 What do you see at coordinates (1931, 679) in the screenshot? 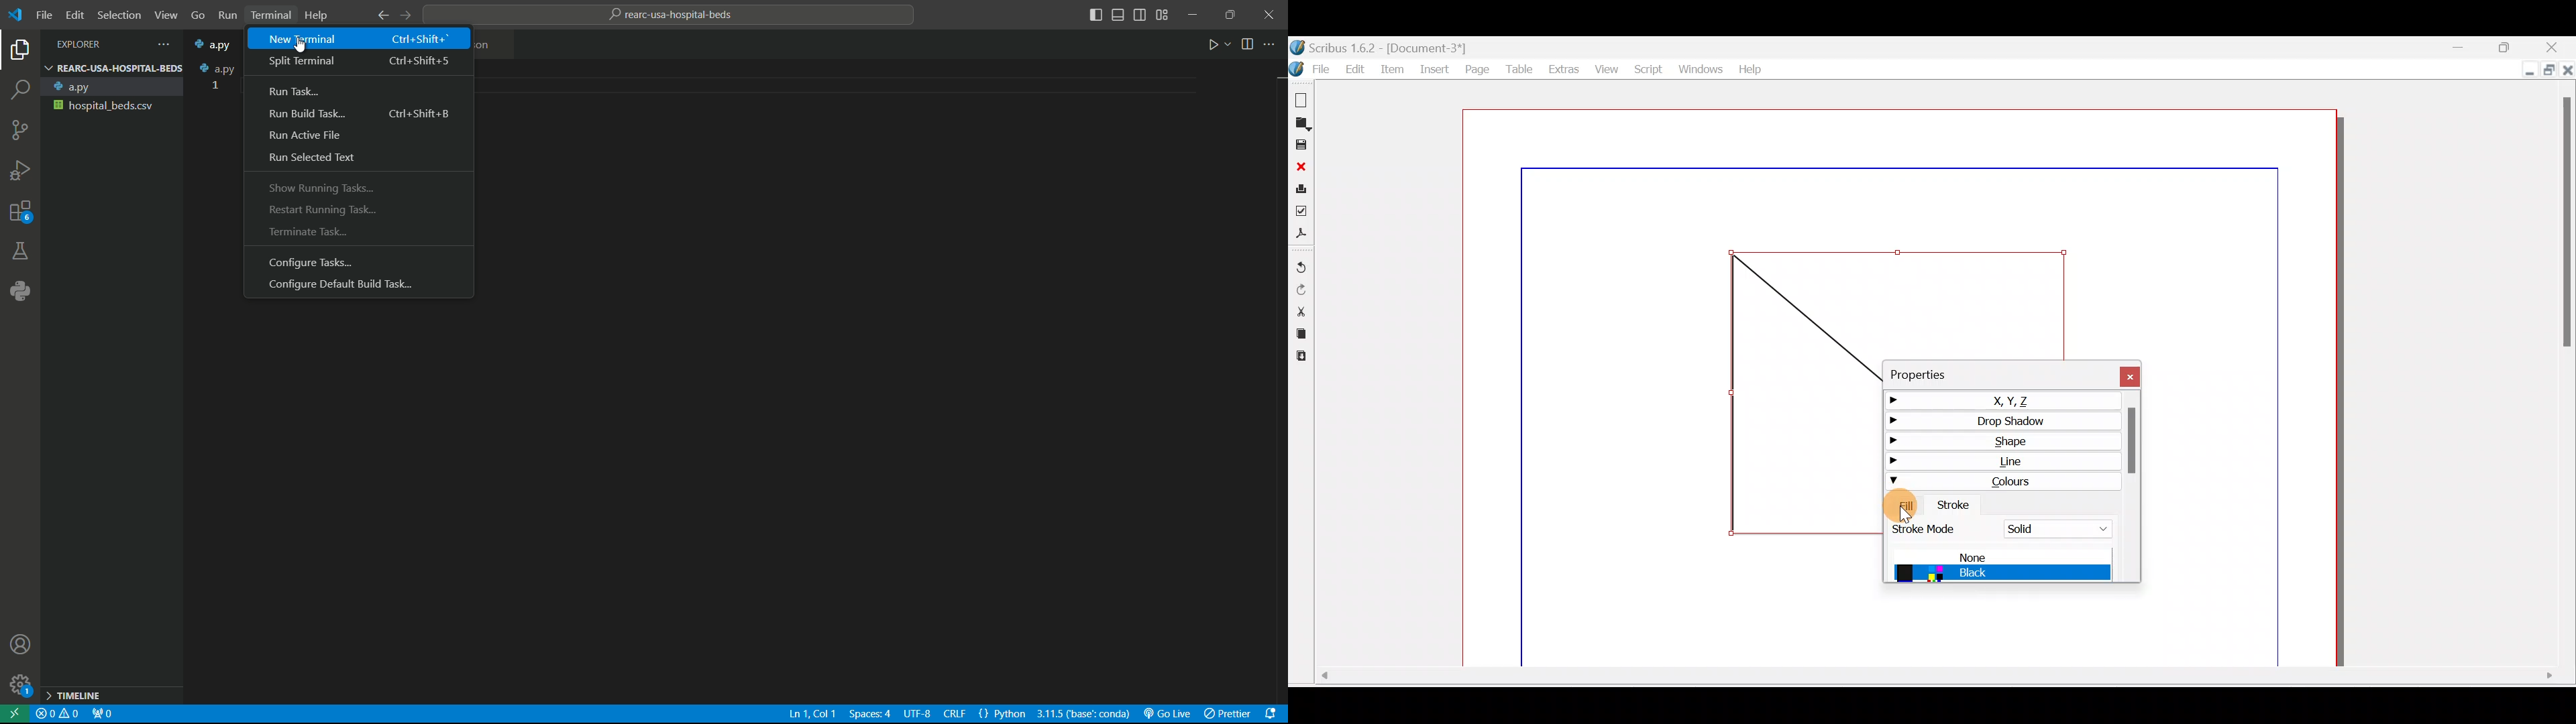
I see `Scroll bar` at bounding box center [1931, 679].